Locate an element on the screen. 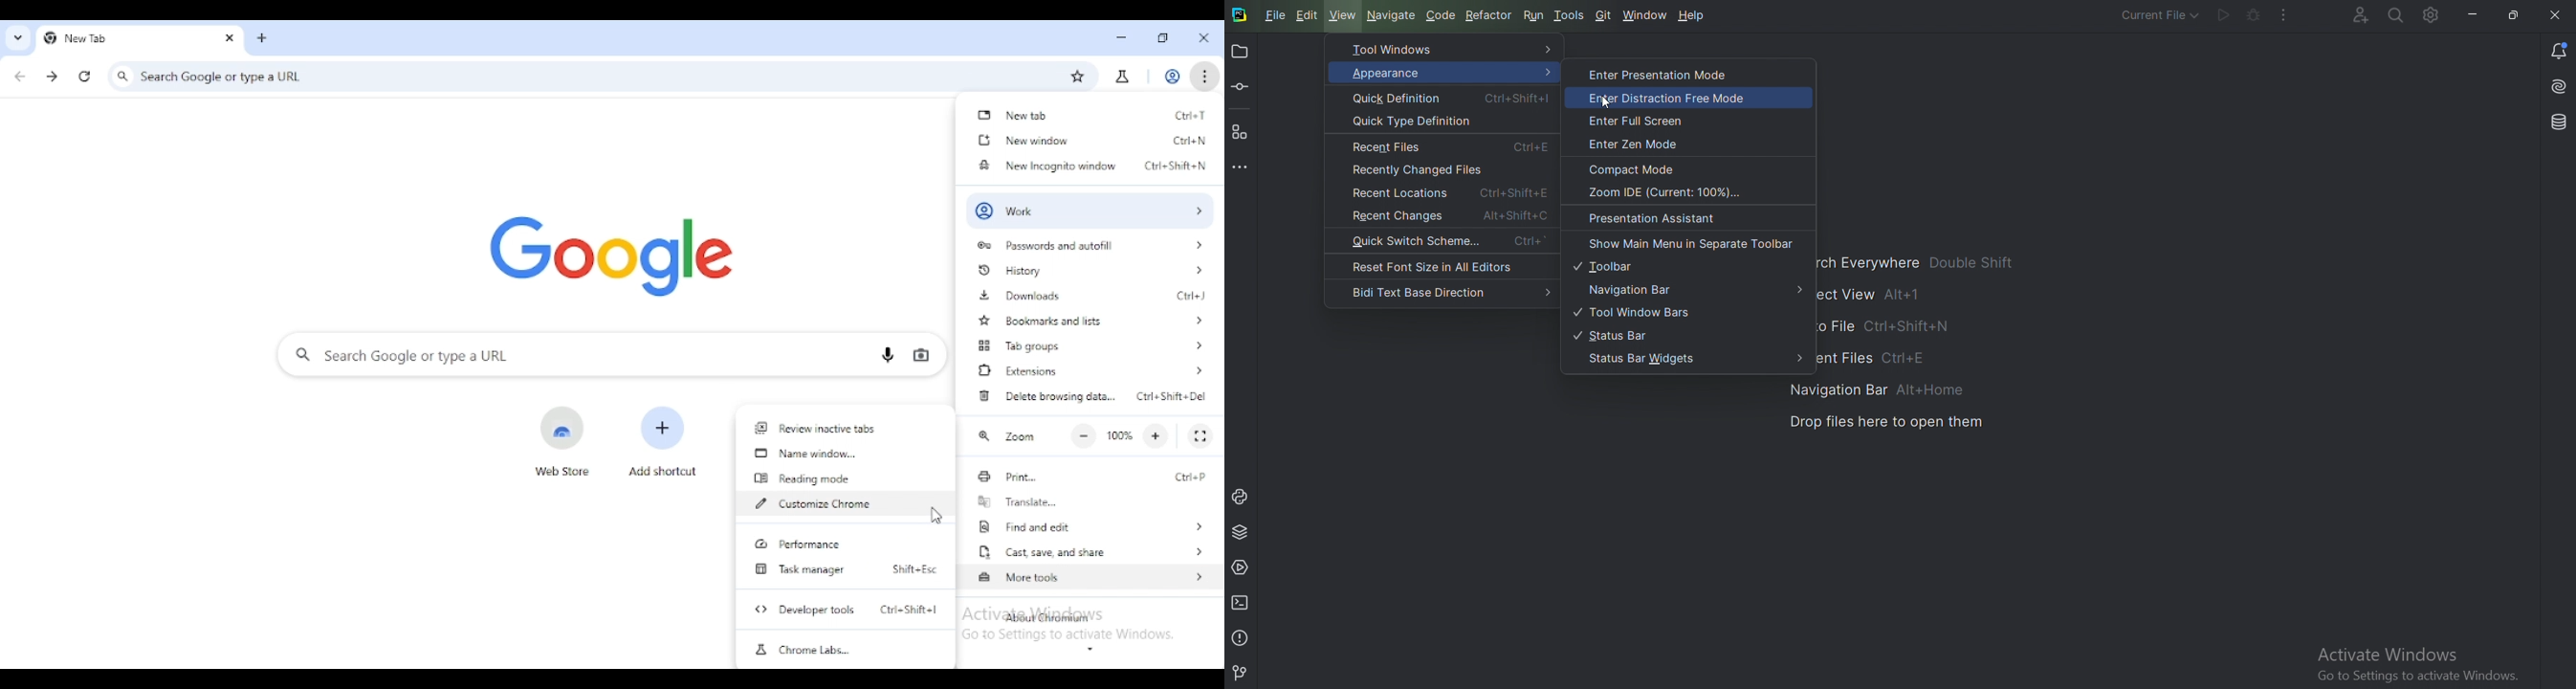 This screenshot has width=2576, height=700. Install AI assistant is located at coordinates (2557, 87).